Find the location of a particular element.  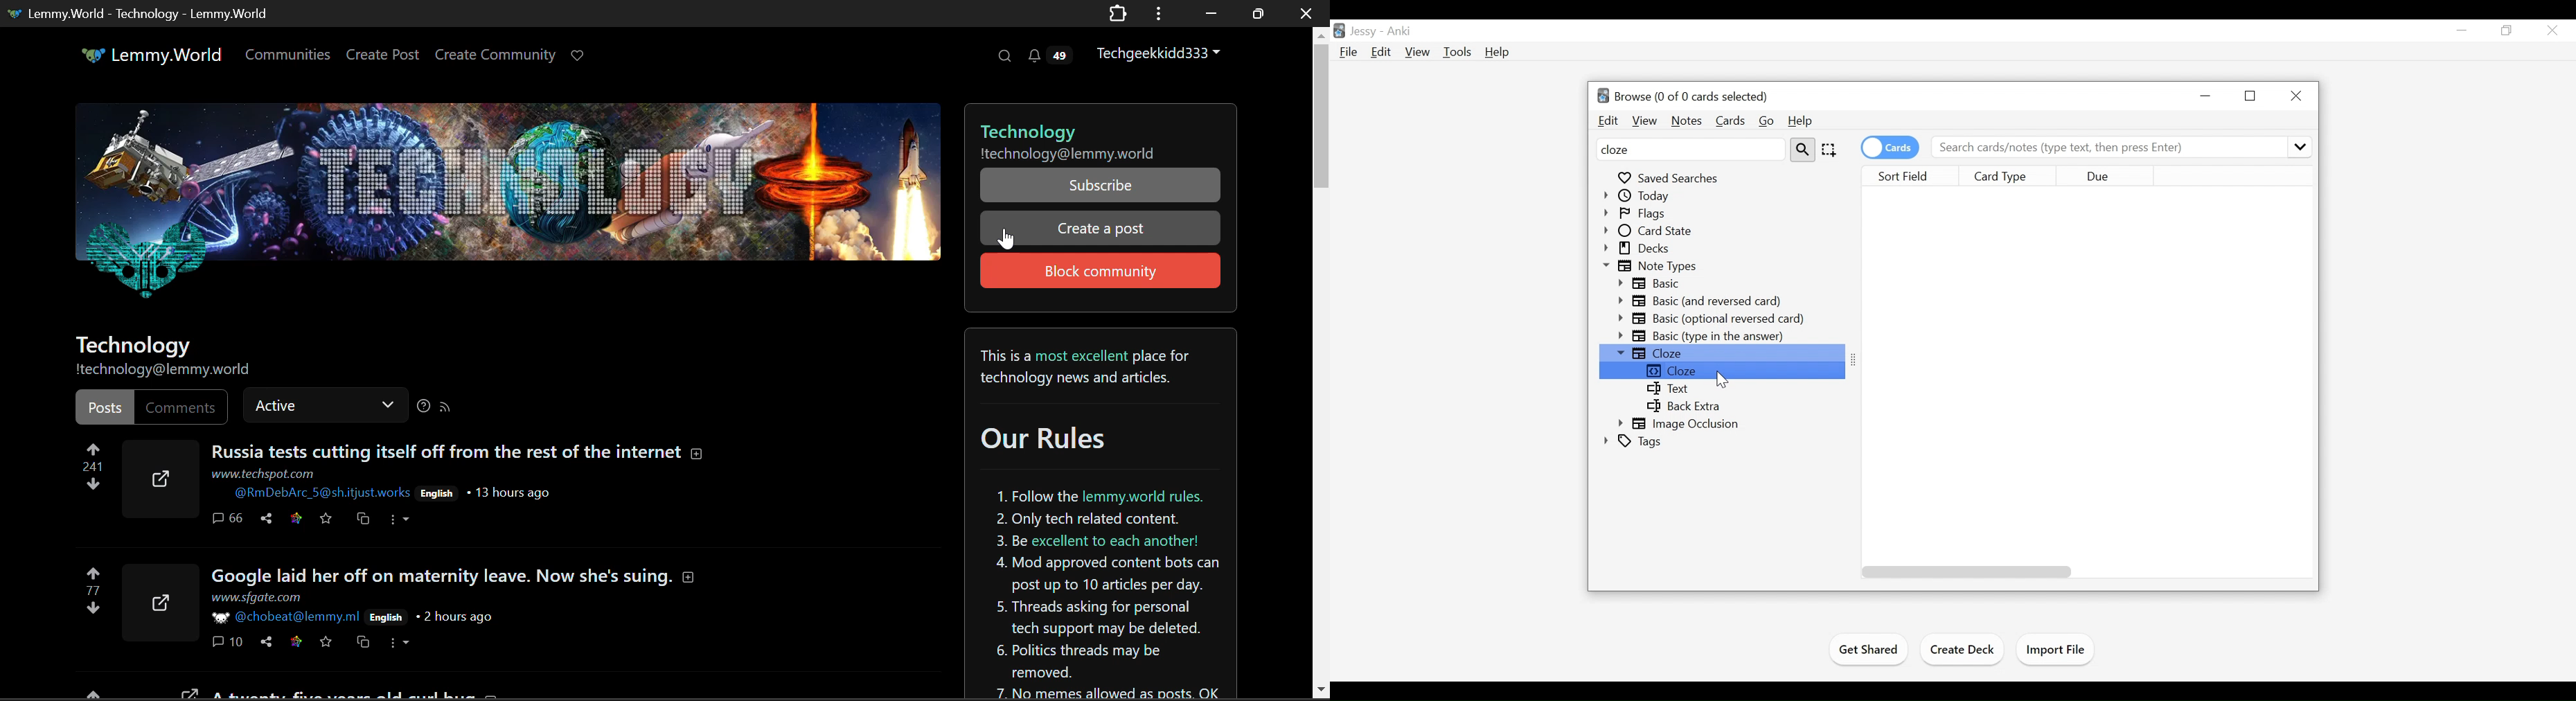

Due  is located at coordinates (2104, 177).